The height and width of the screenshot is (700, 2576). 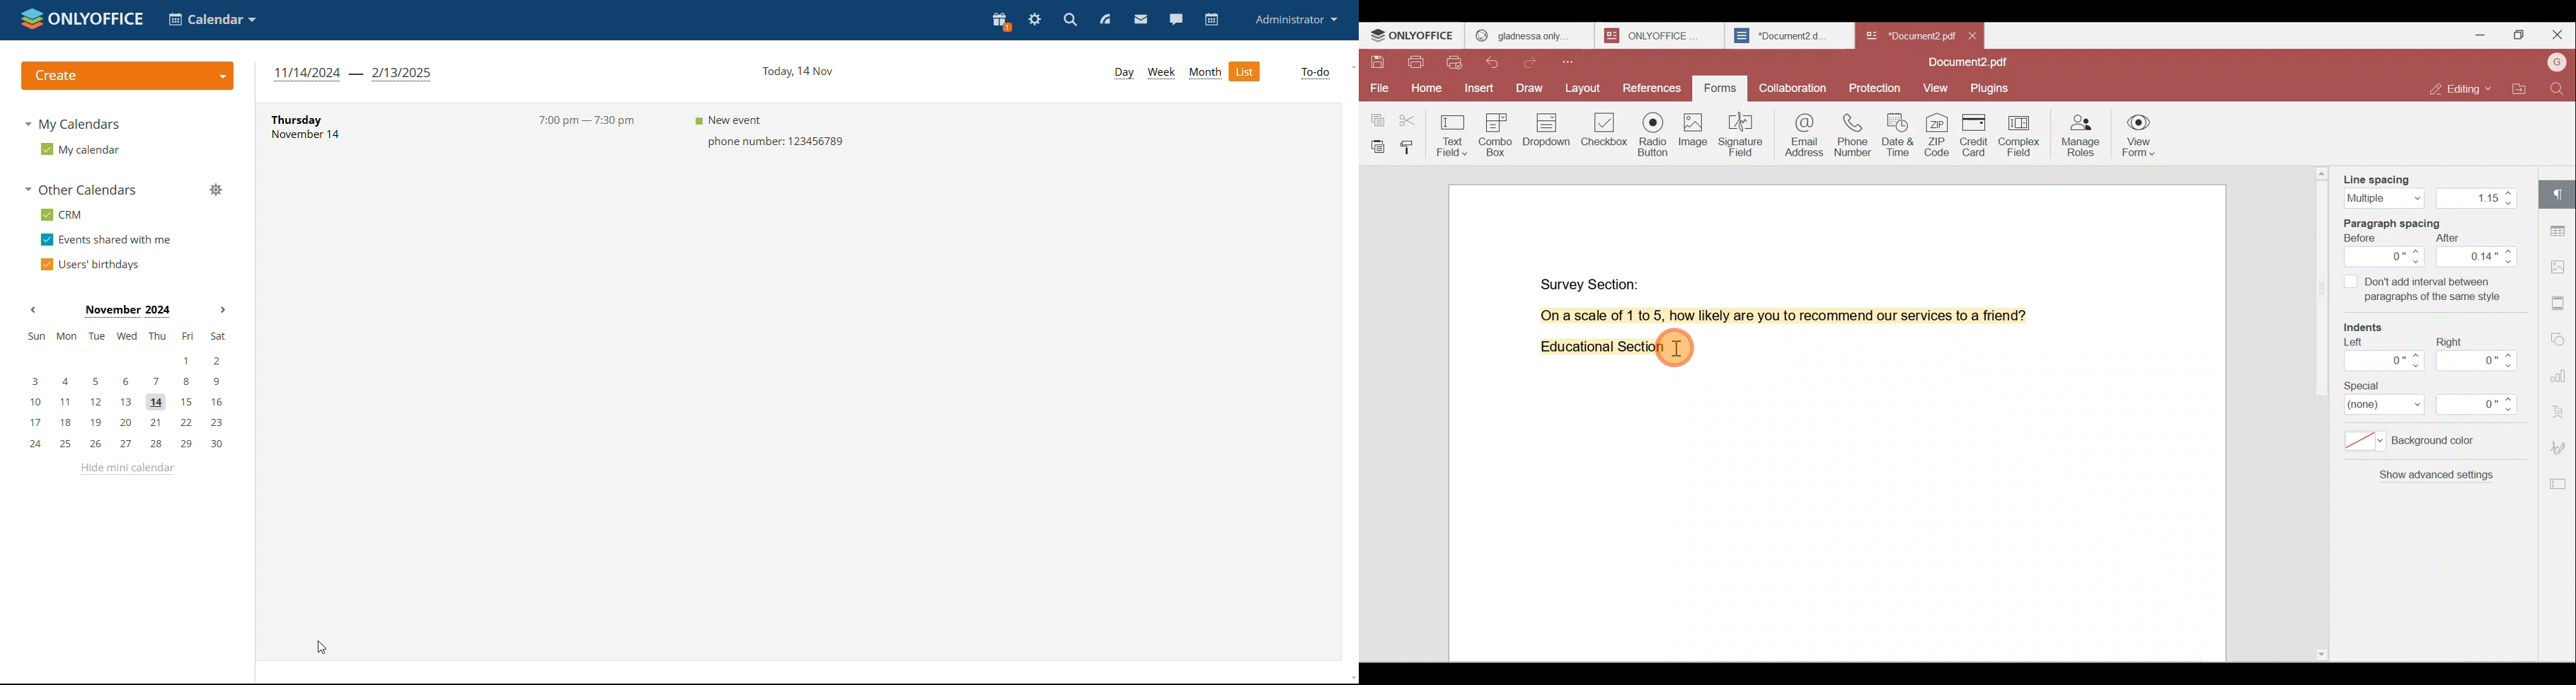 What do you see at coordinates (1851, 131) in the screenshot?
I see `Phone number` at bounding box center [1851, 131].